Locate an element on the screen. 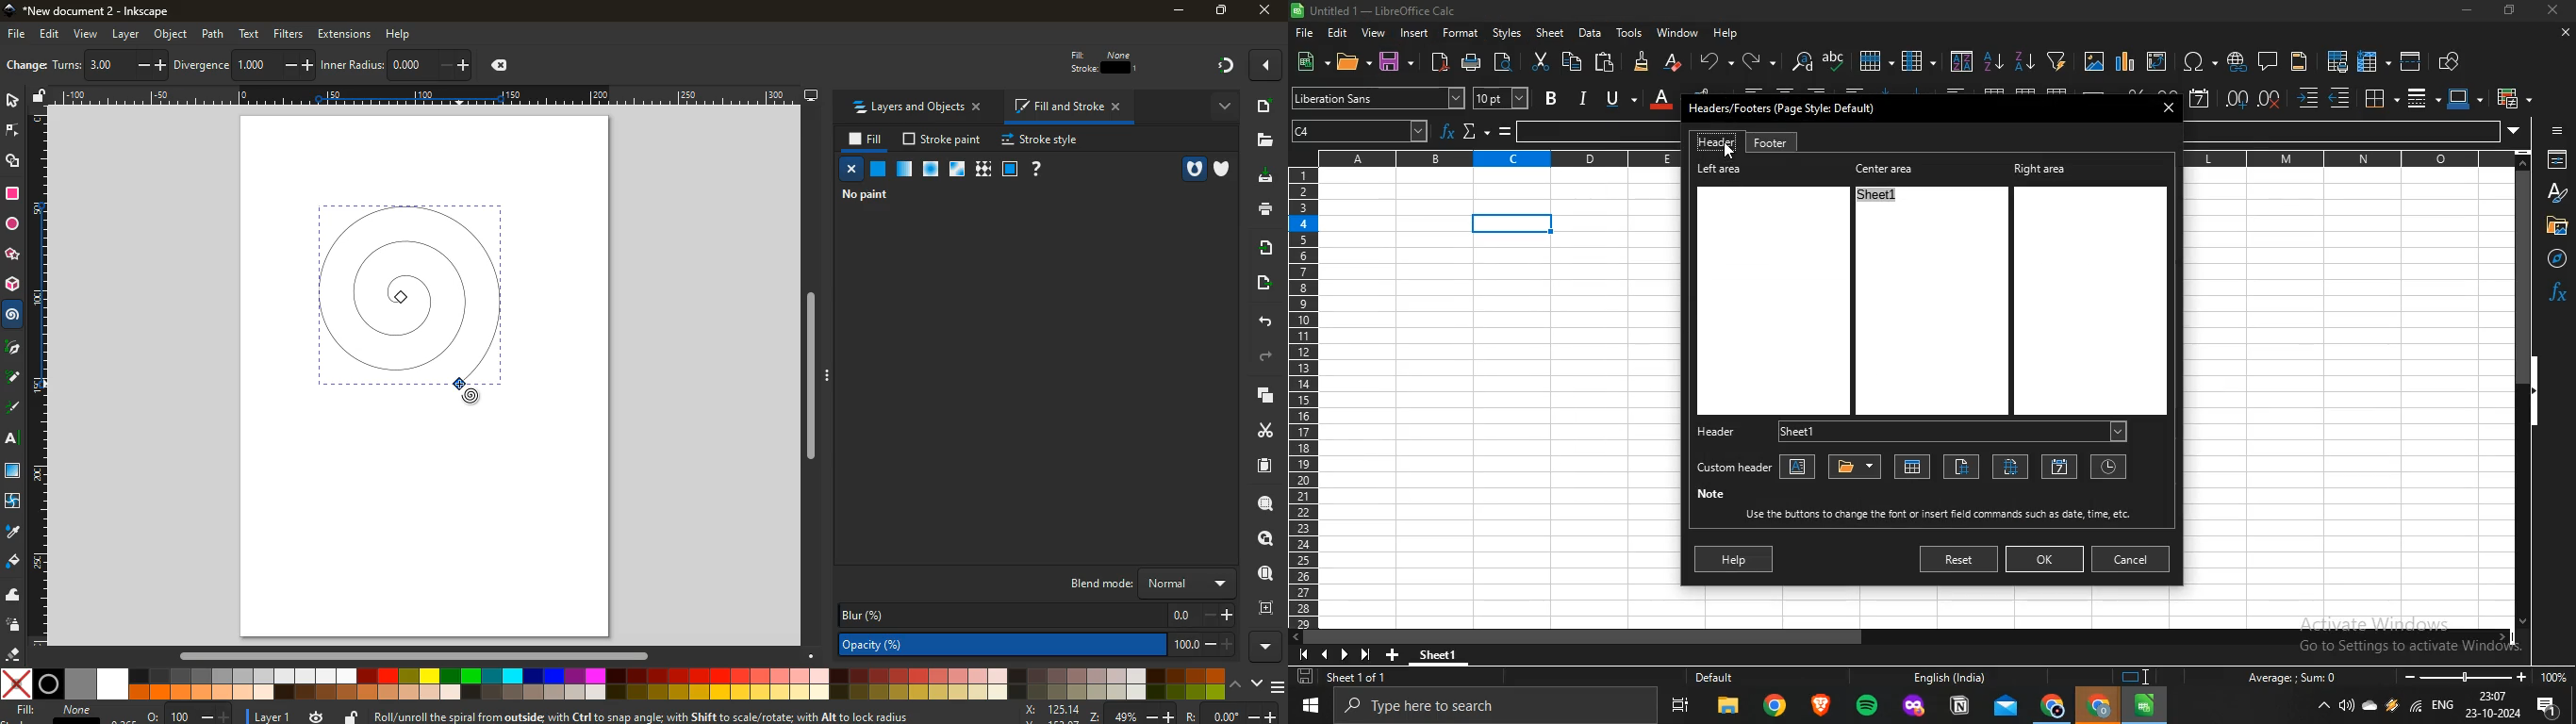 The image size is (2576, 728). fill is located at coordinates (11, 562).